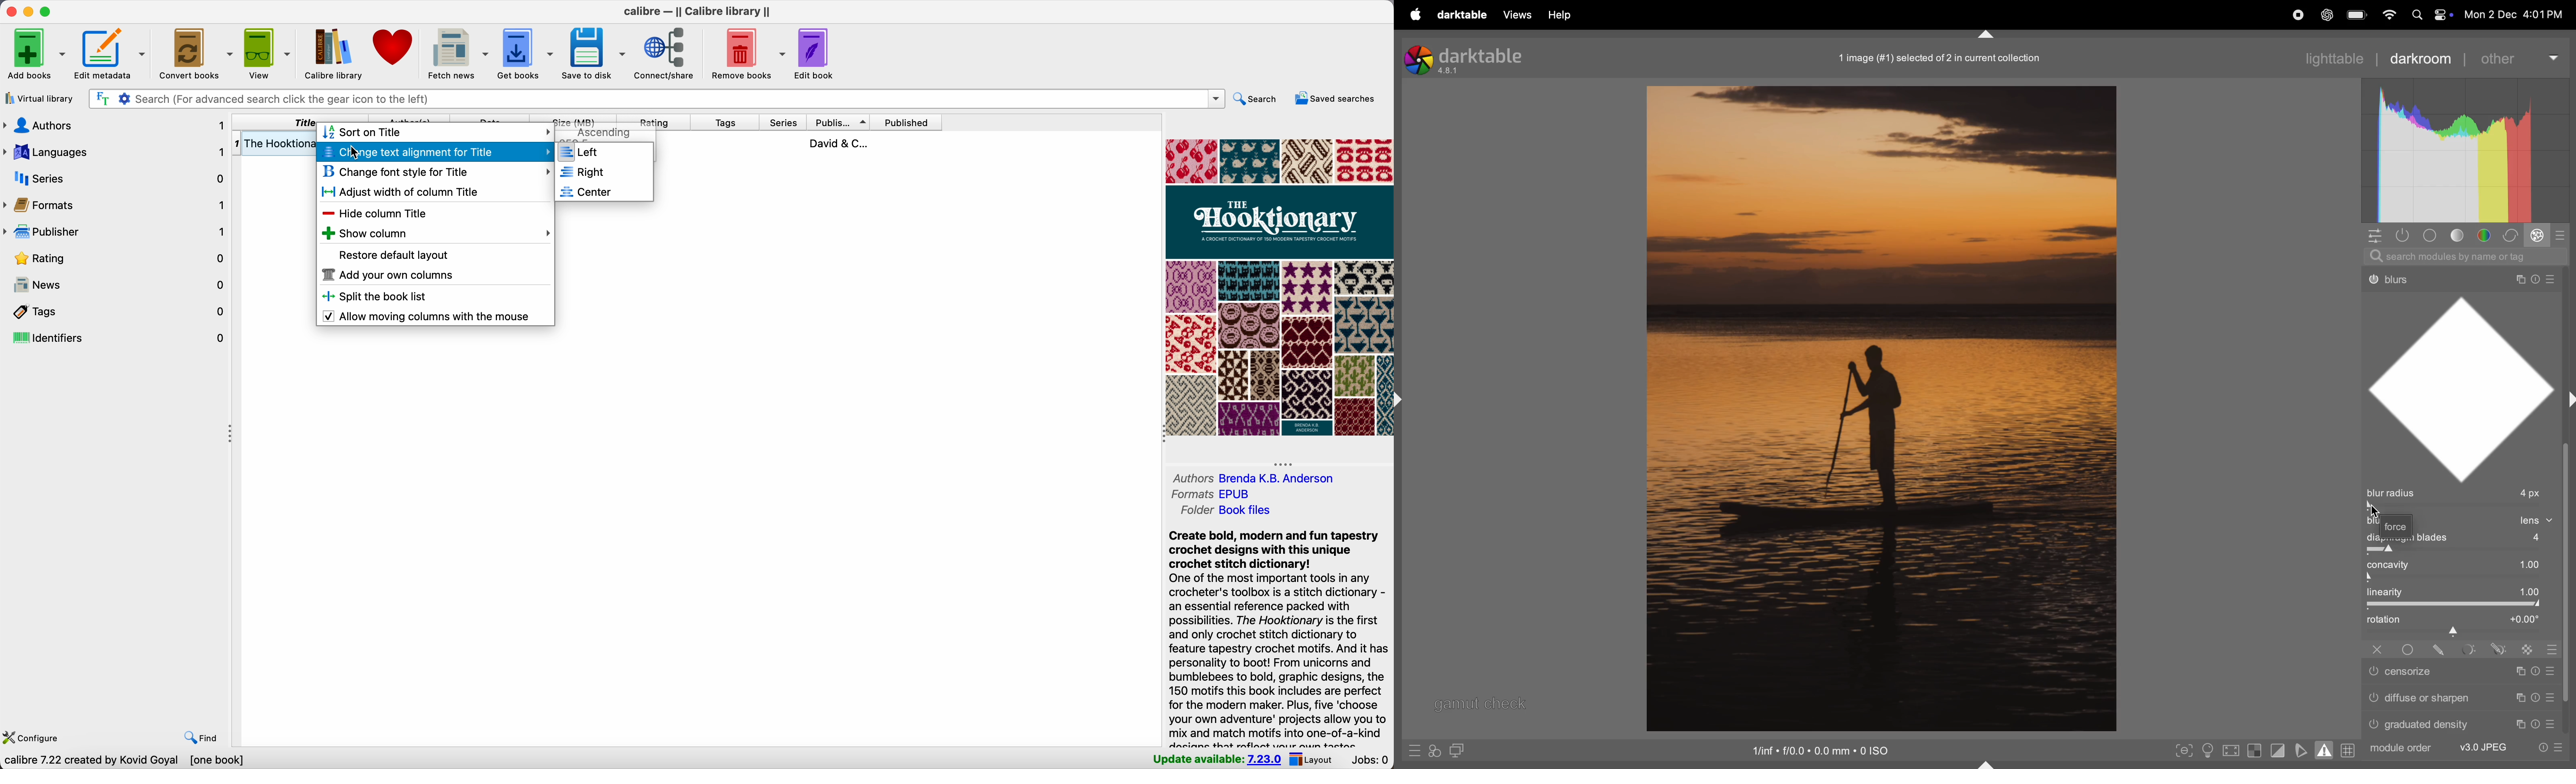  I want to click on , so click(2464, 723).